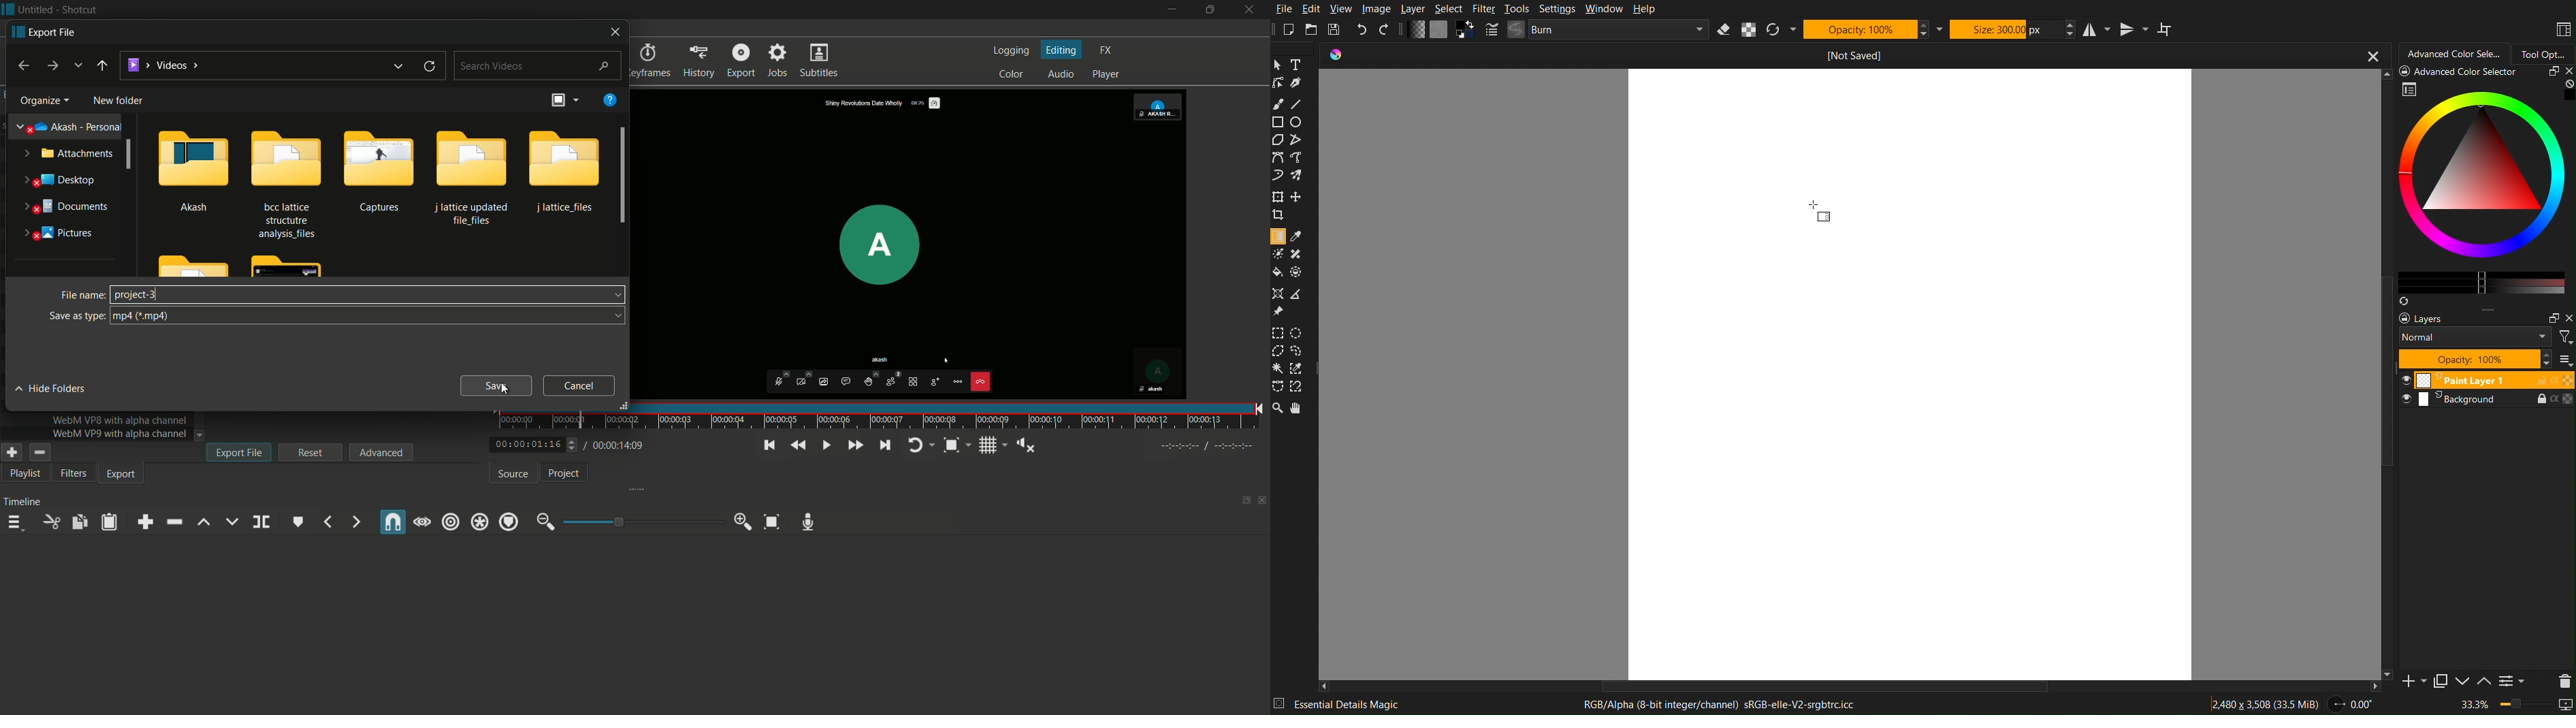 This screenshot has width=2576, height=728. I want to click on Tools, so click(1517, 9).